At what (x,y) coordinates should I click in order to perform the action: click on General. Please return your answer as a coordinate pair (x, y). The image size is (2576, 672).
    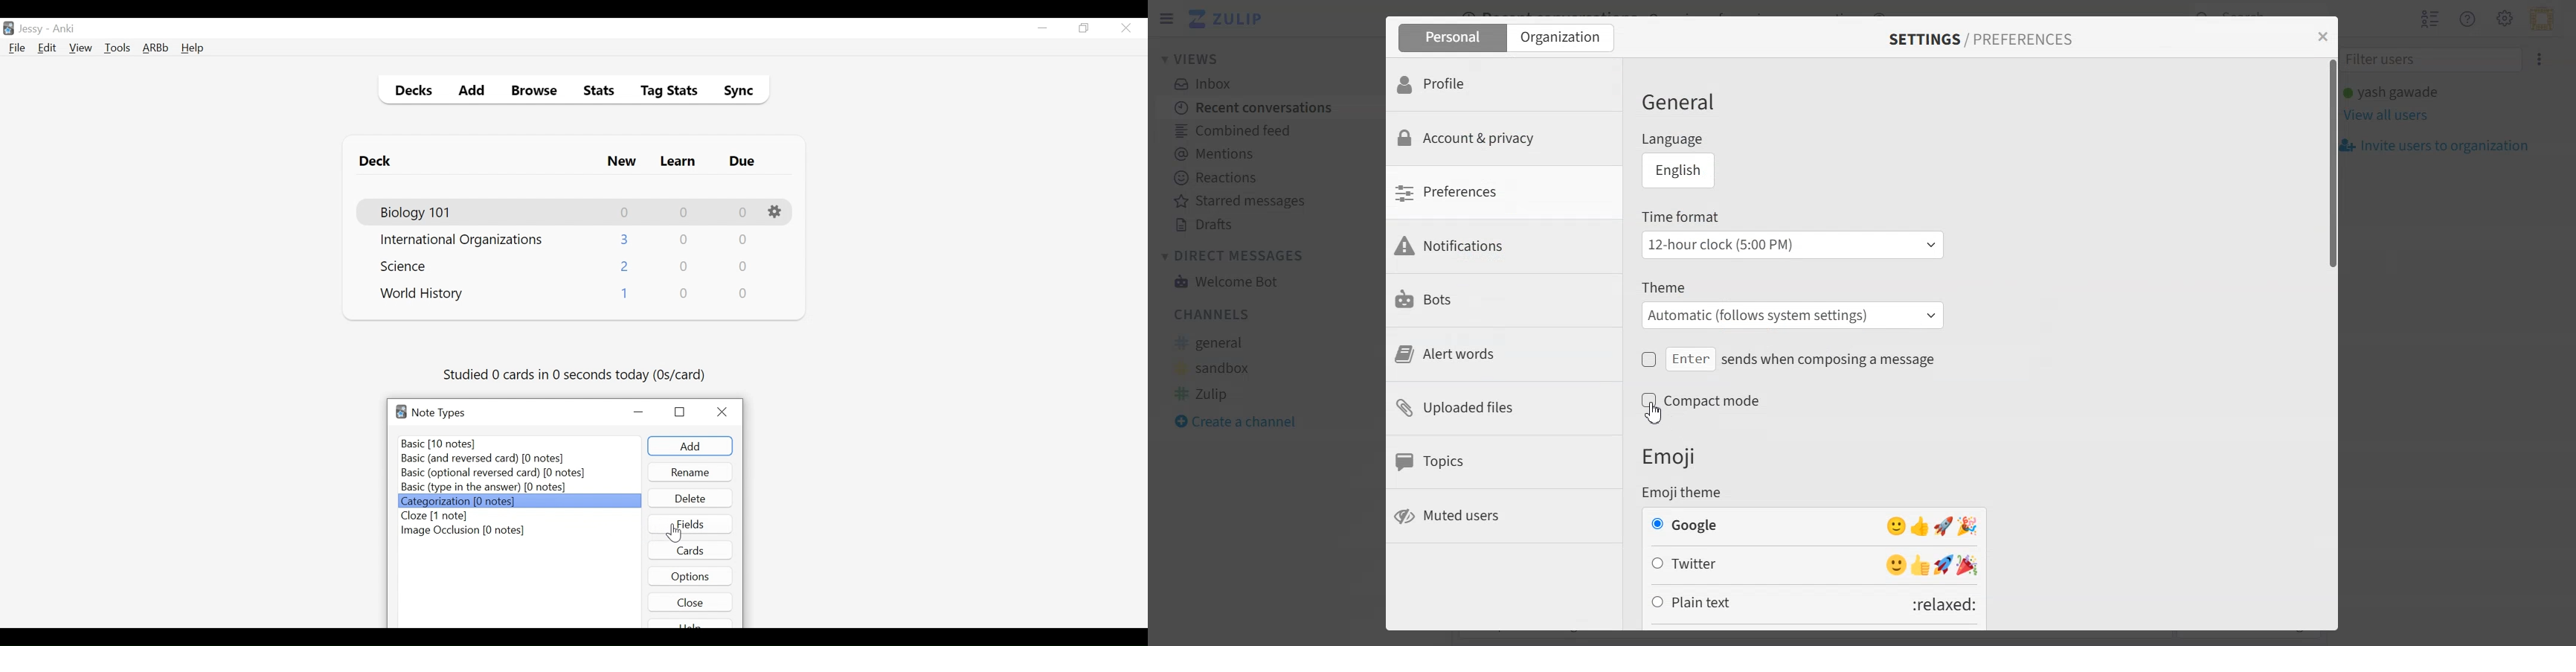
    Looking at the image, I should click on (1691, 101).